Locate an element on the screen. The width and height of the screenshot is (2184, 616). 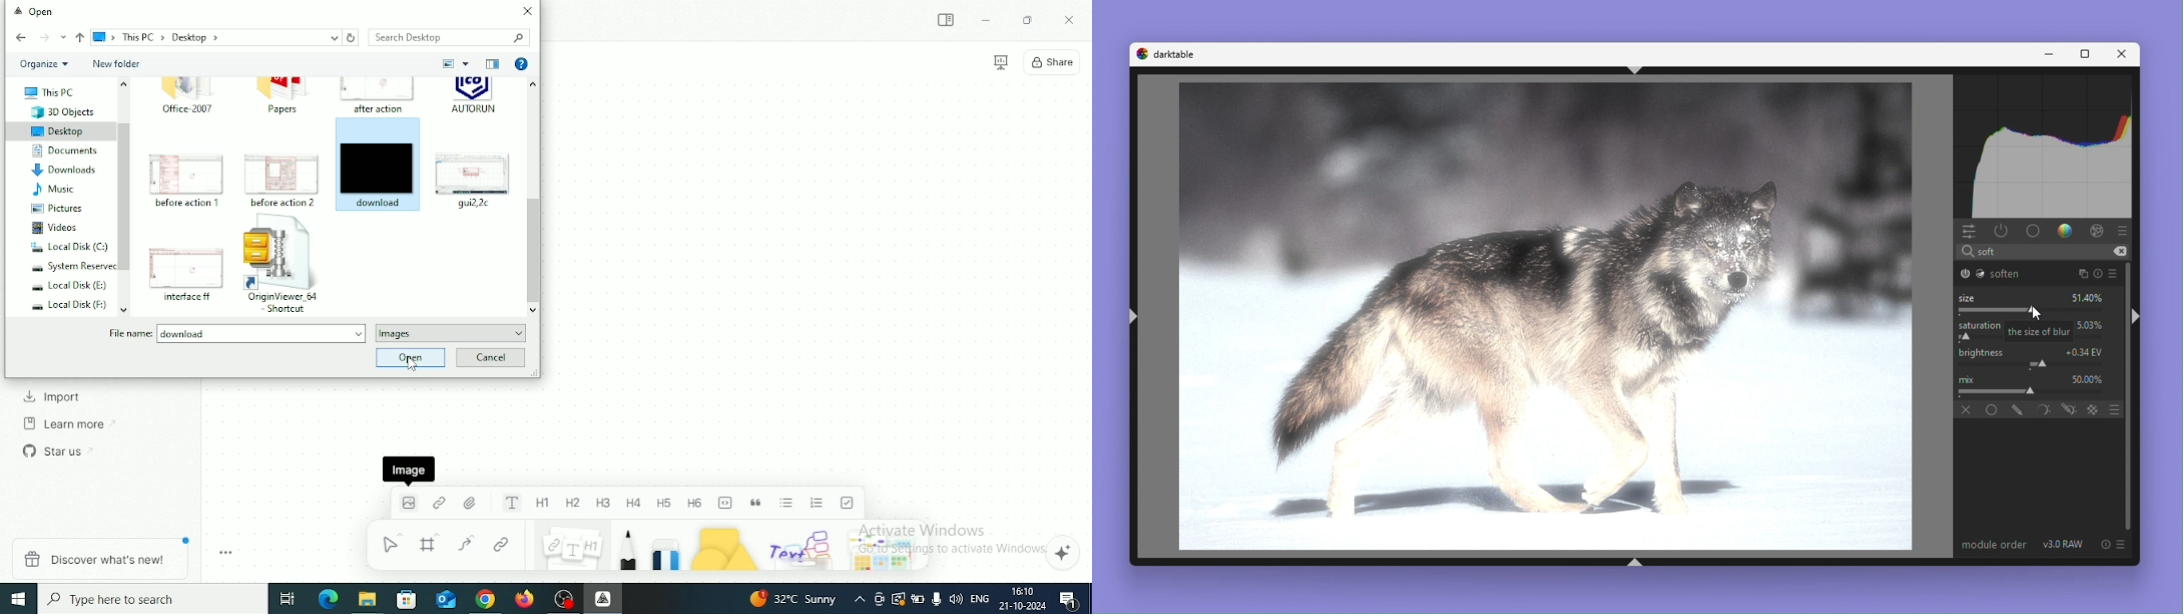
OriginViewer_64 Shortcut is located at coordinates (287, 266).